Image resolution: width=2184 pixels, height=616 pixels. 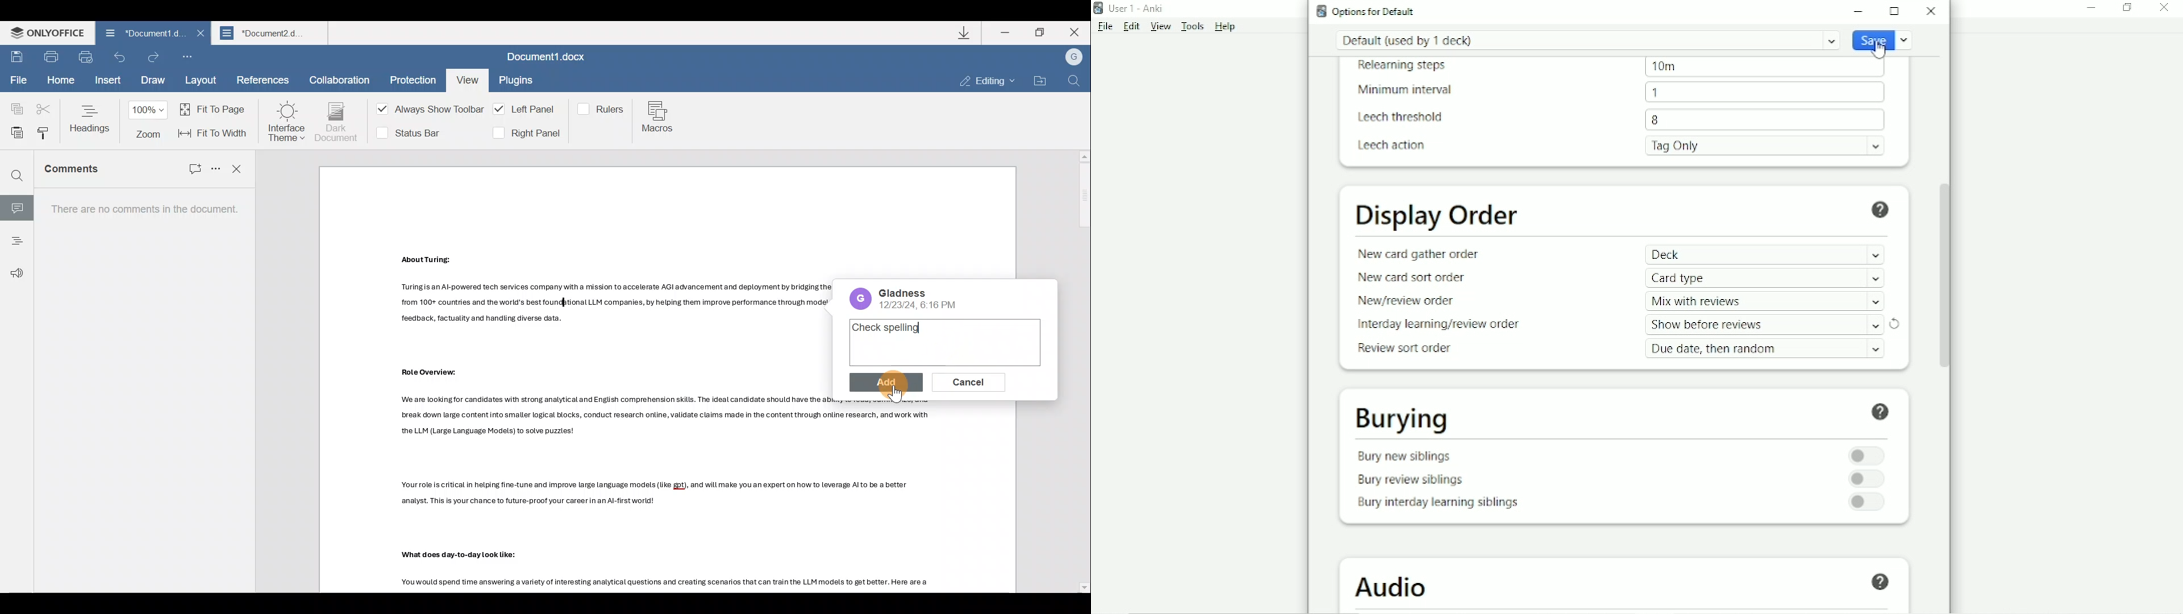 I want to click on Deck -, so click(x=1765, y=255).